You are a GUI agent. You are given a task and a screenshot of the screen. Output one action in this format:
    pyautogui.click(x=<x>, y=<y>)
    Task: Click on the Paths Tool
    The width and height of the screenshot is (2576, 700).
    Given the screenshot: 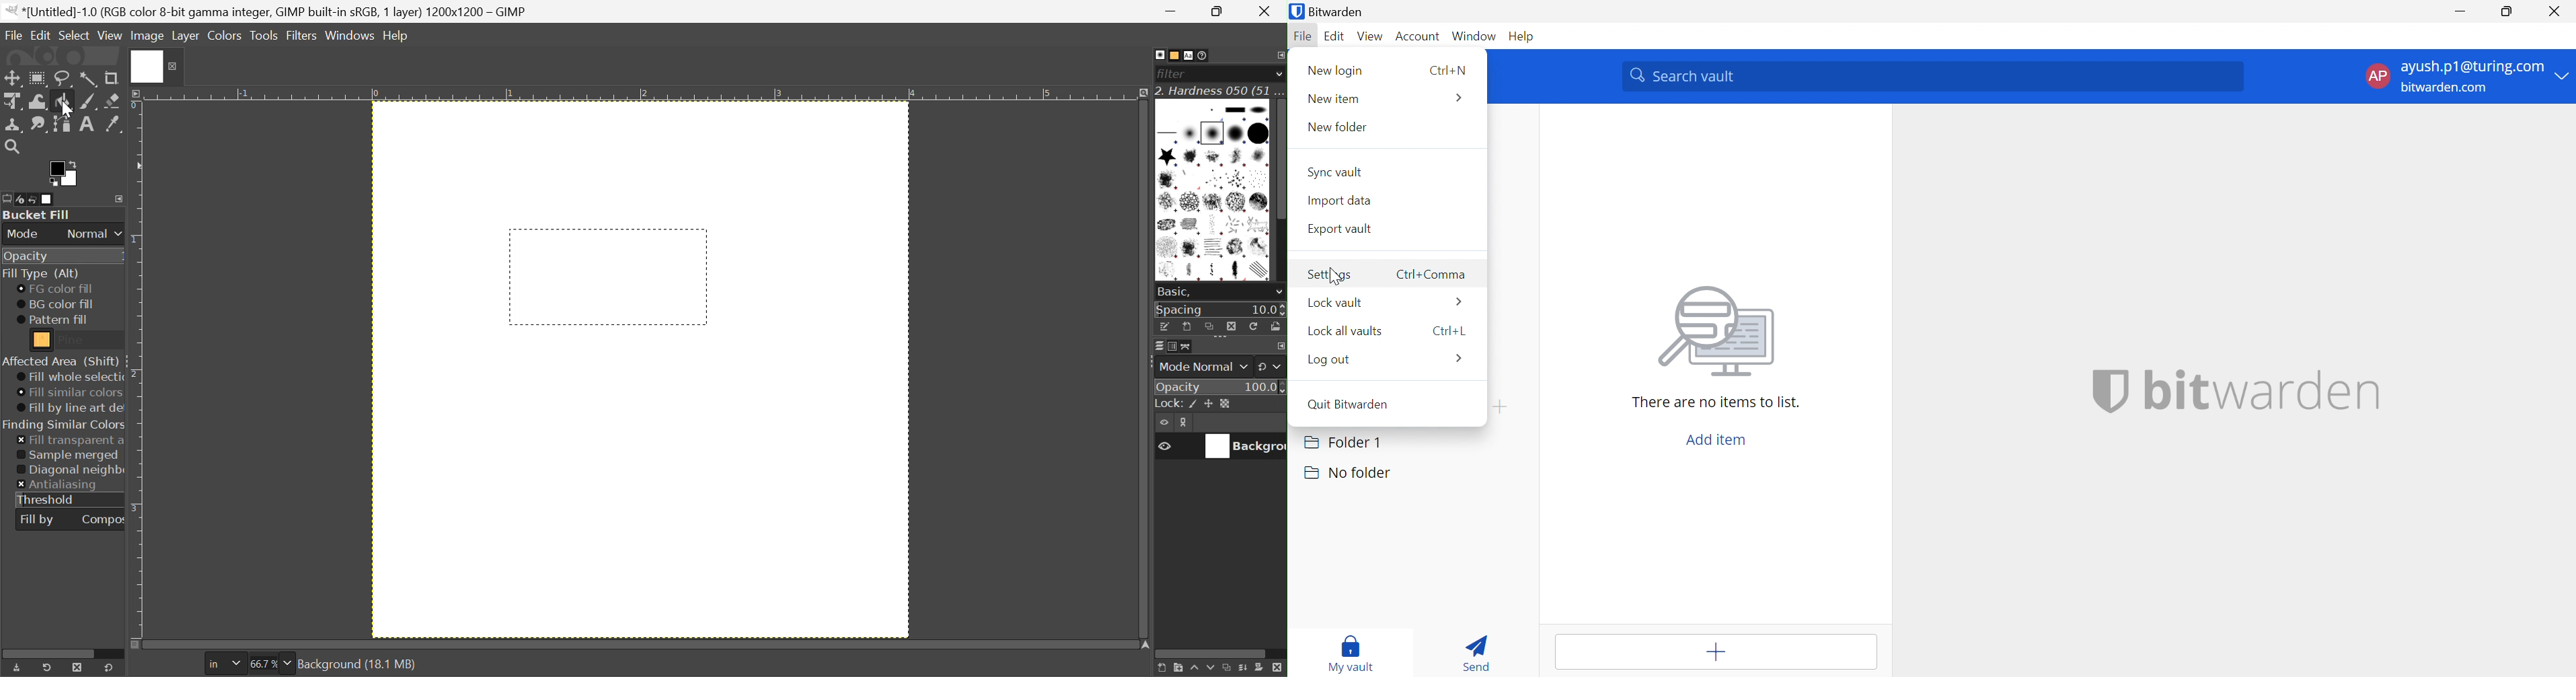 What is the action you would take?
    pyautogui.click(x=60, y=124)
    